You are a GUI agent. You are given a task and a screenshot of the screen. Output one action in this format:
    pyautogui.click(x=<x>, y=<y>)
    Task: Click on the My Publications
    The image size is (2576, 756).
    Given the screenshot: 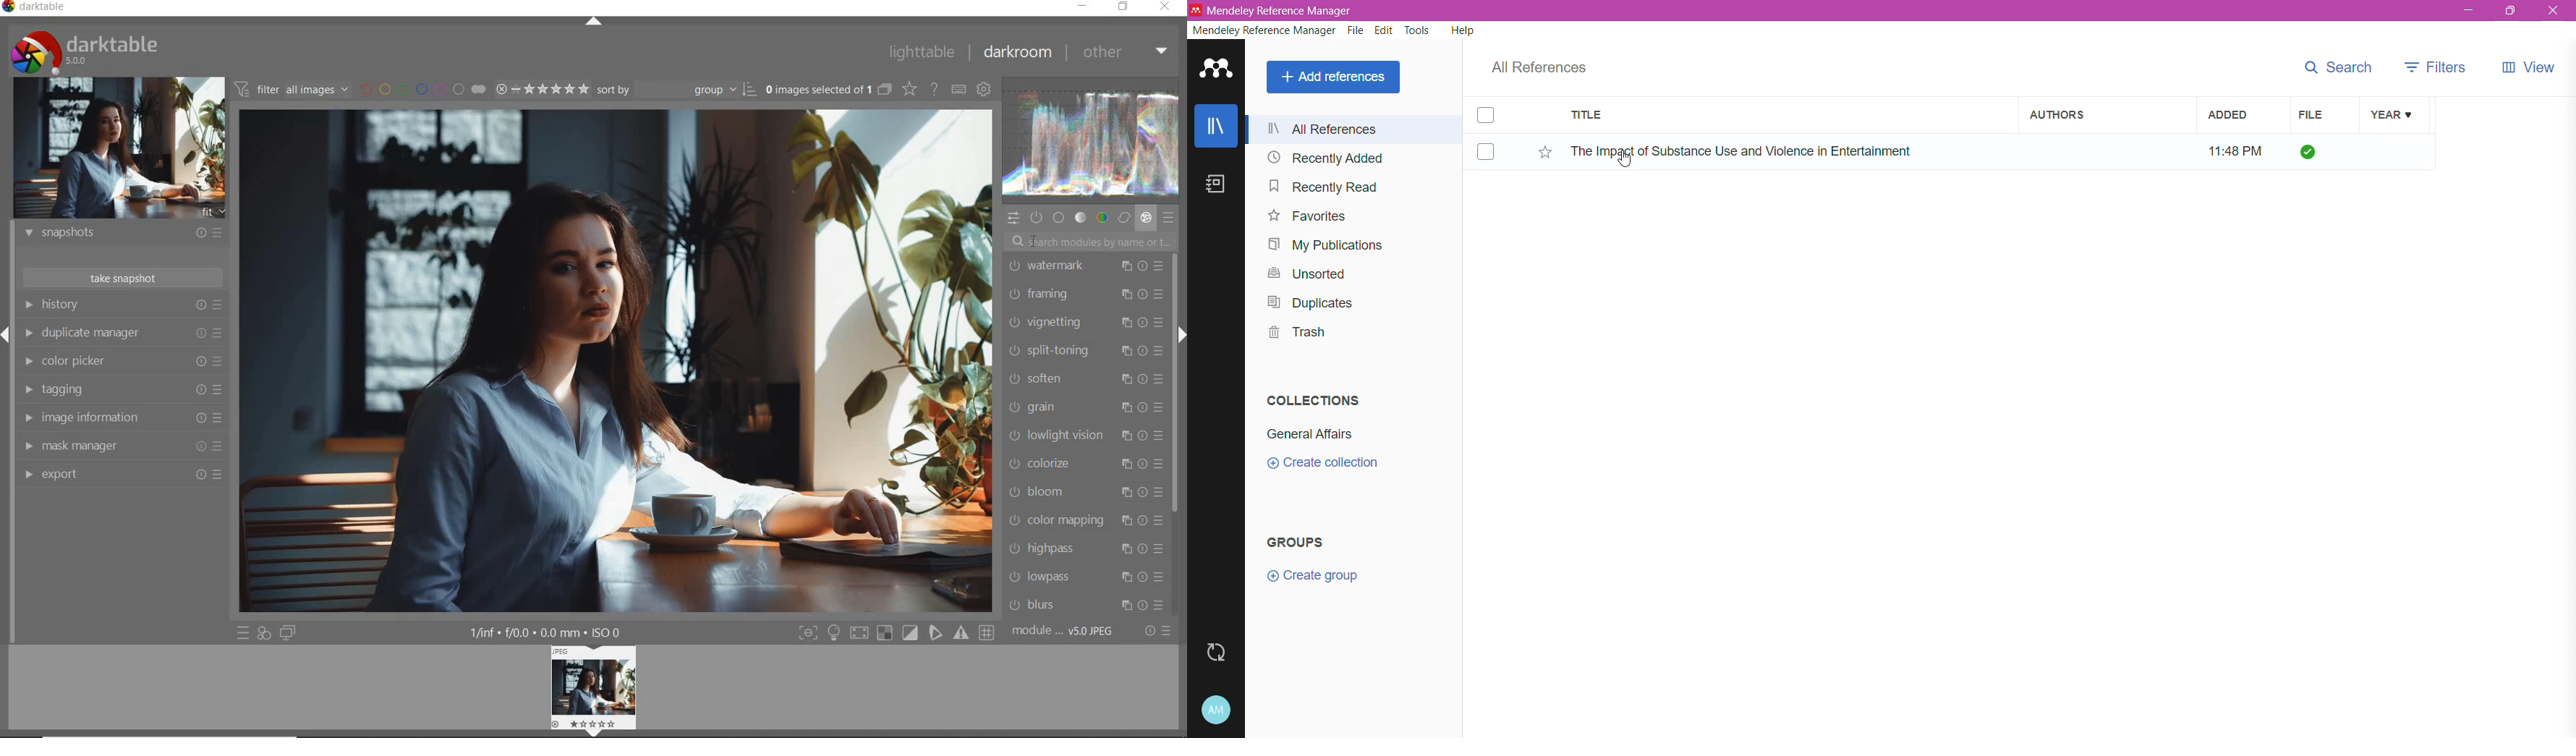 What is the action you would take?
    pyautogui.click(x=1322, y=245)
    